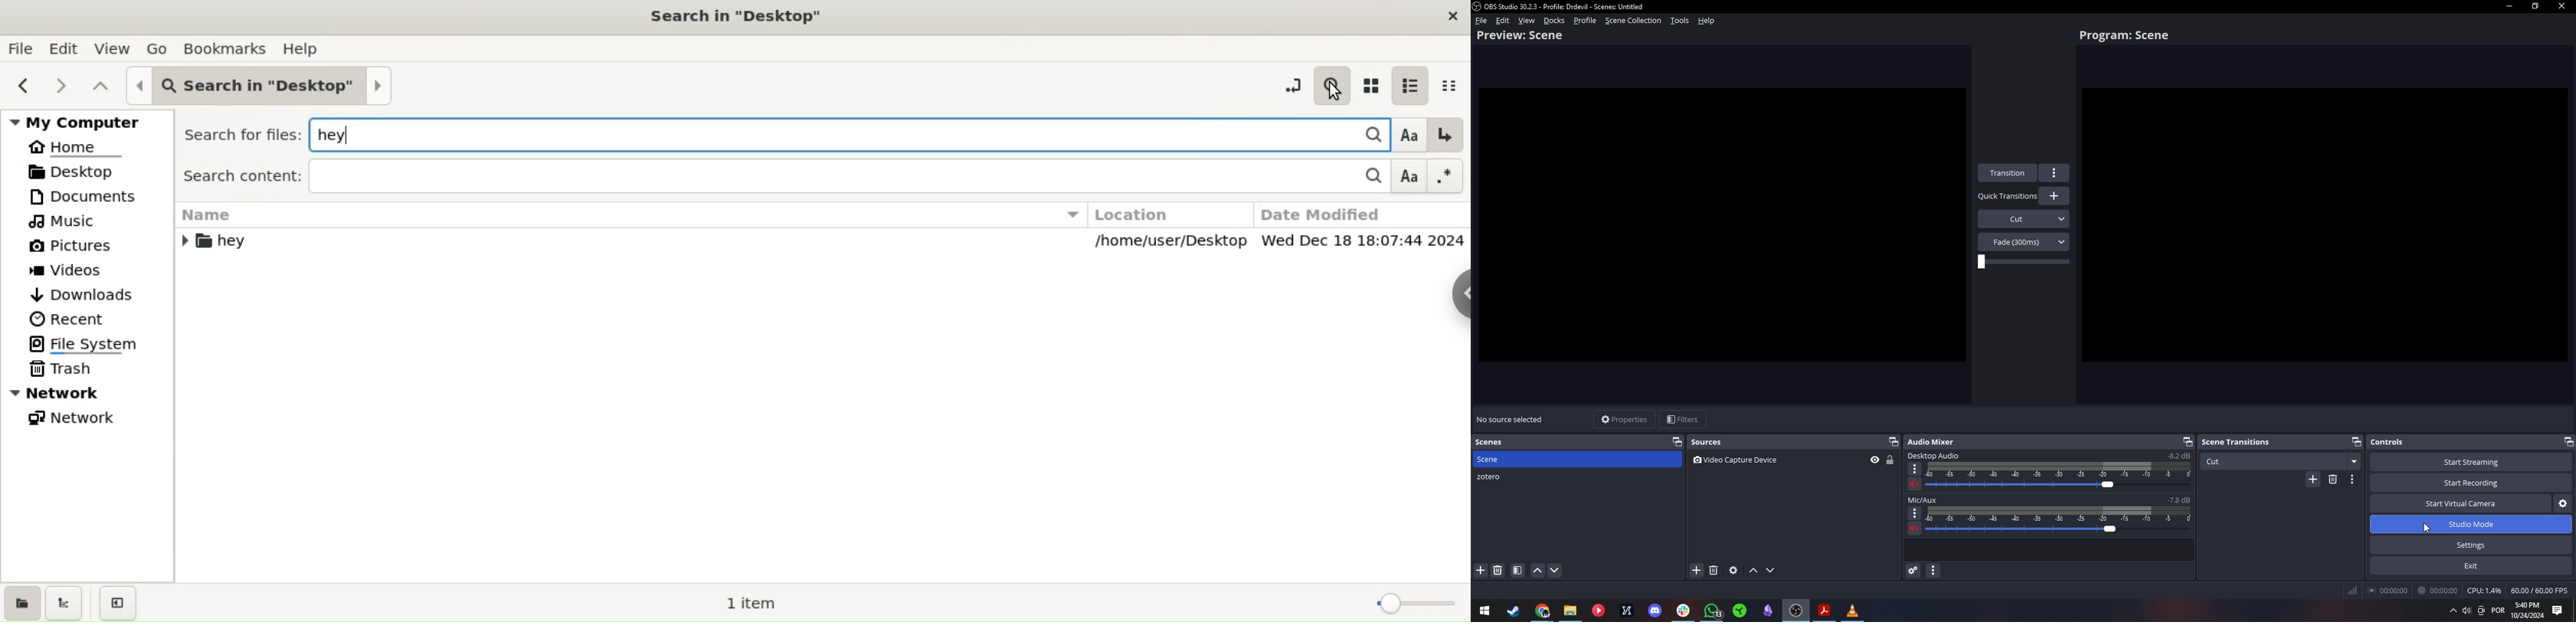 The width and height of the screenshot is (2576, 644). I want to click on Add scene, so click(1482, 571).